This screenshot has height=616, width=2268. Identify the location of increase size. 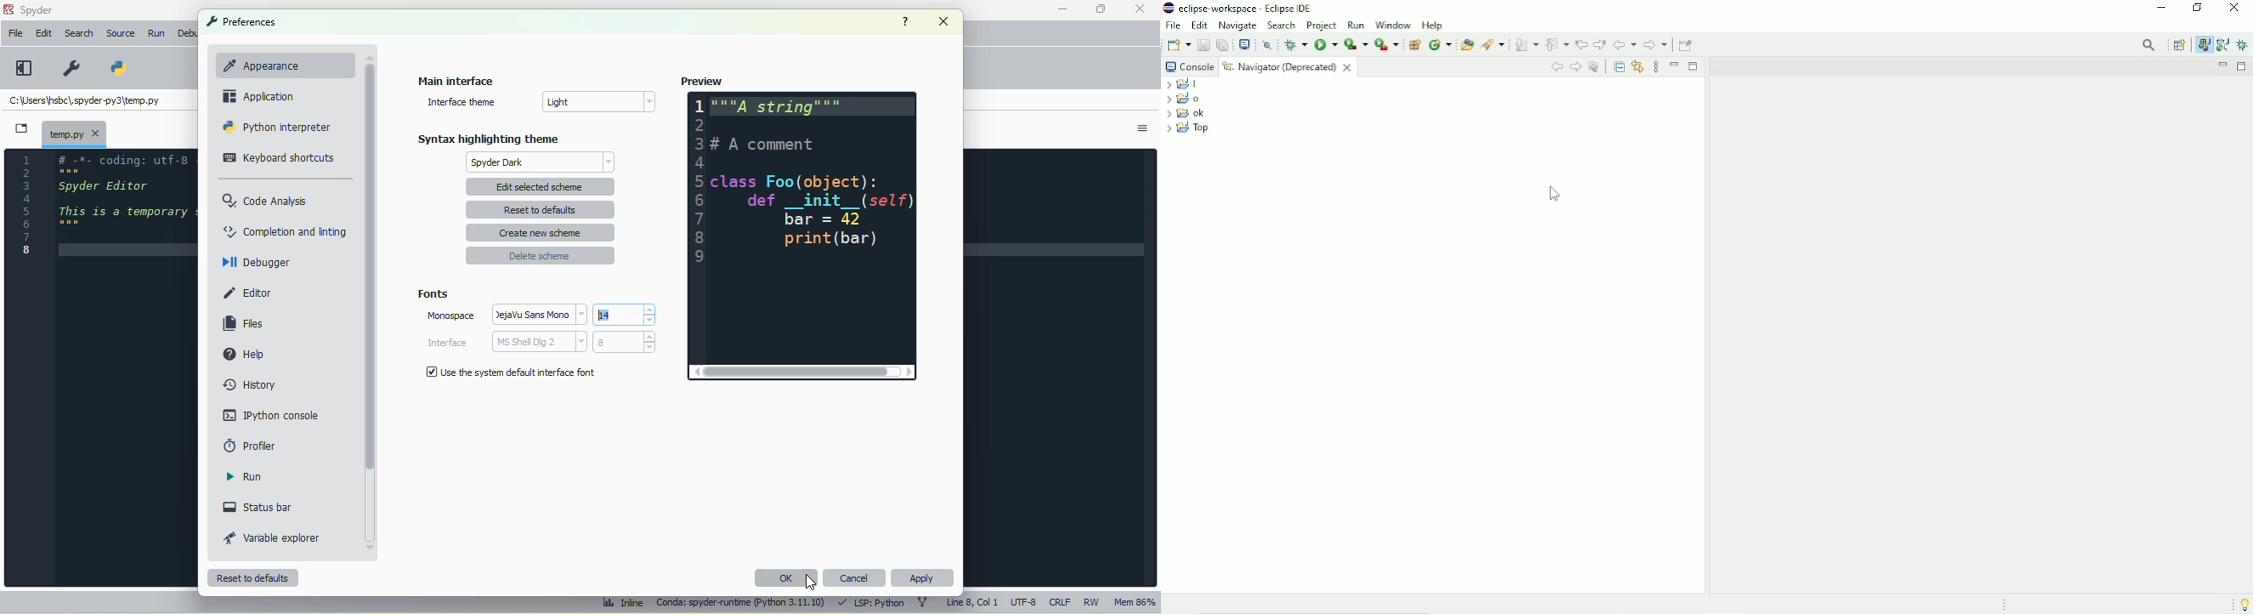
(651, 310).